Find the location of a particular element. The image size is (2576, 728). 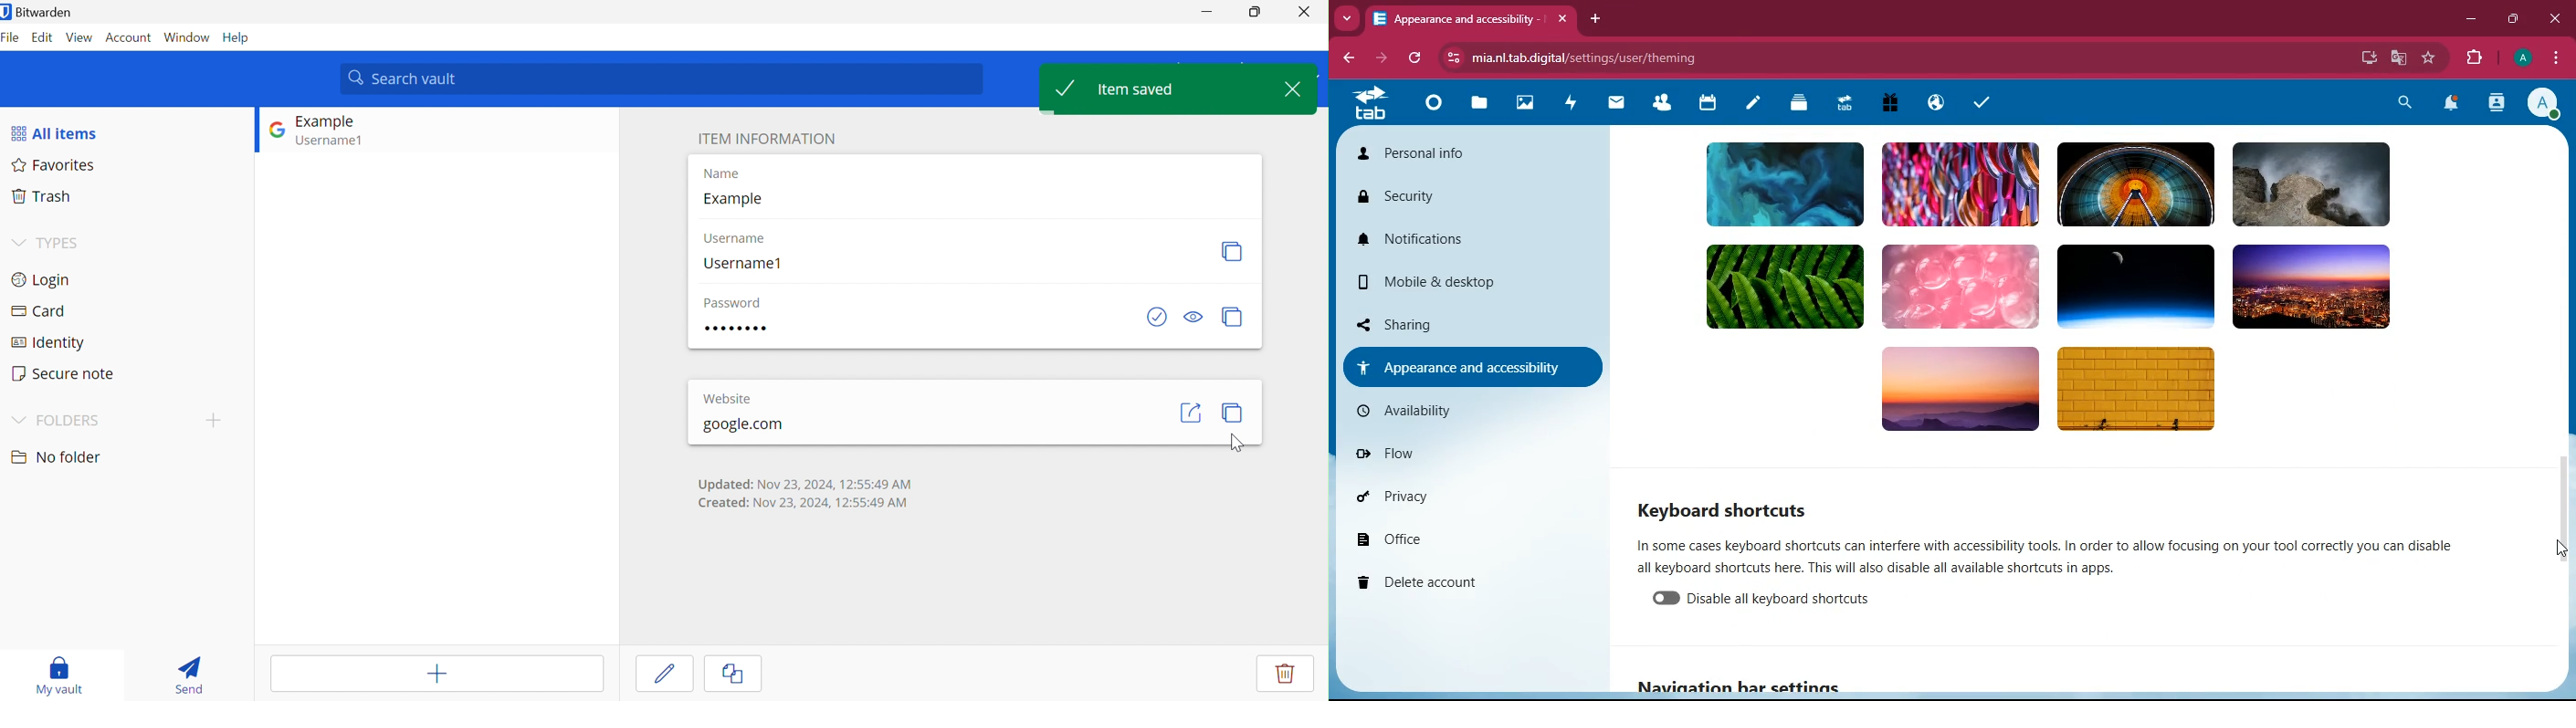

url is located at coordinates (1598, 55).